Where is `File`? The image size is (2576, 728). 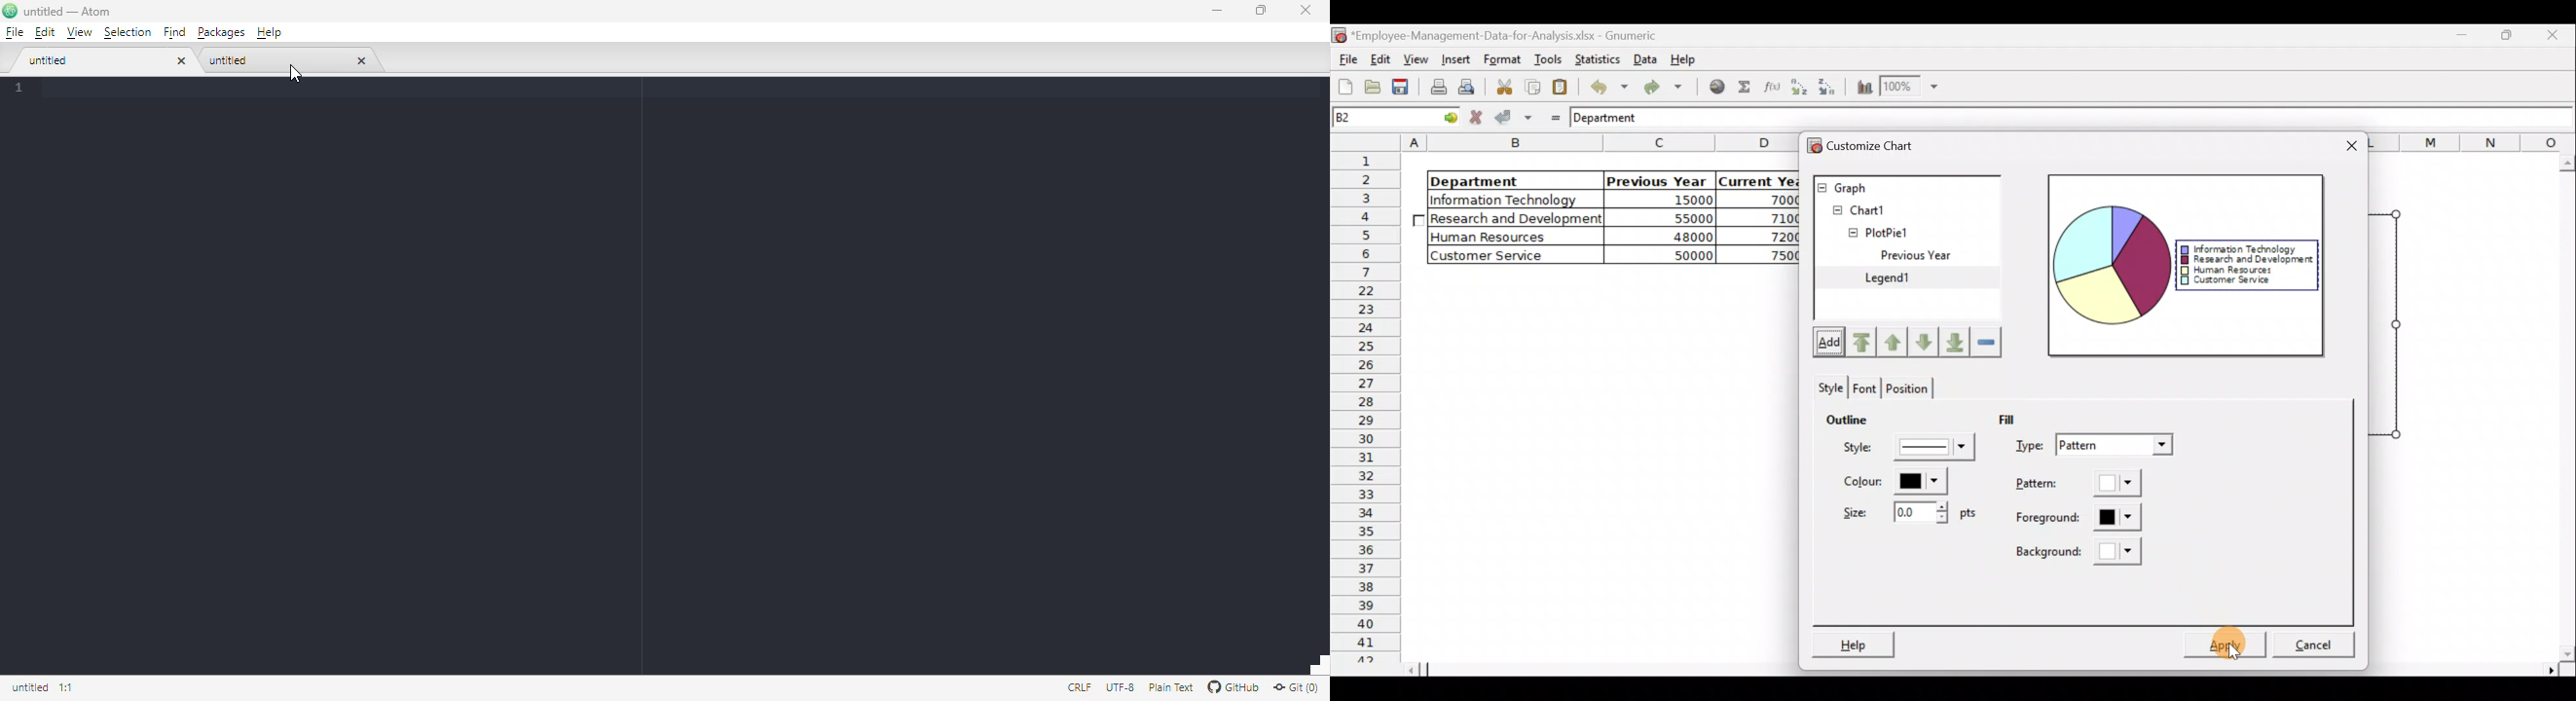 File is located at coordinates (1346, 56).